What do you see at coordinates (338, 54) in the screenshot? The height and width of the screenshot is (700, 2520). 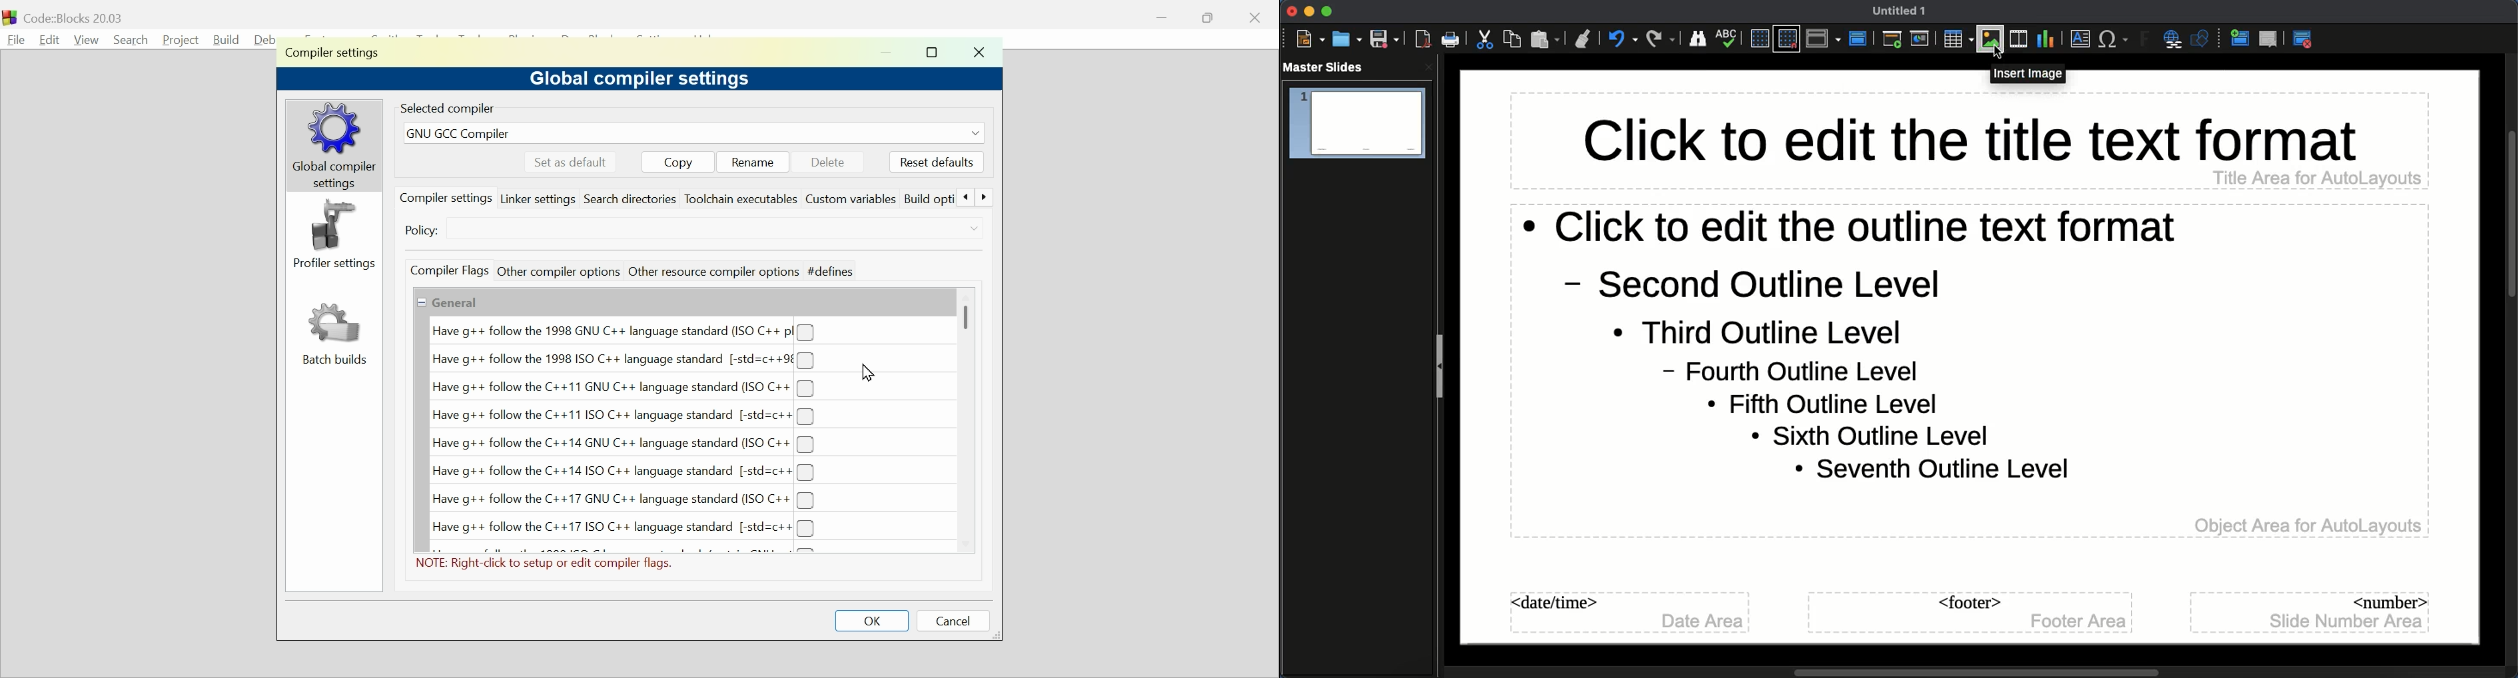 I see `Compiler setting` at bounding box center [338, 54].